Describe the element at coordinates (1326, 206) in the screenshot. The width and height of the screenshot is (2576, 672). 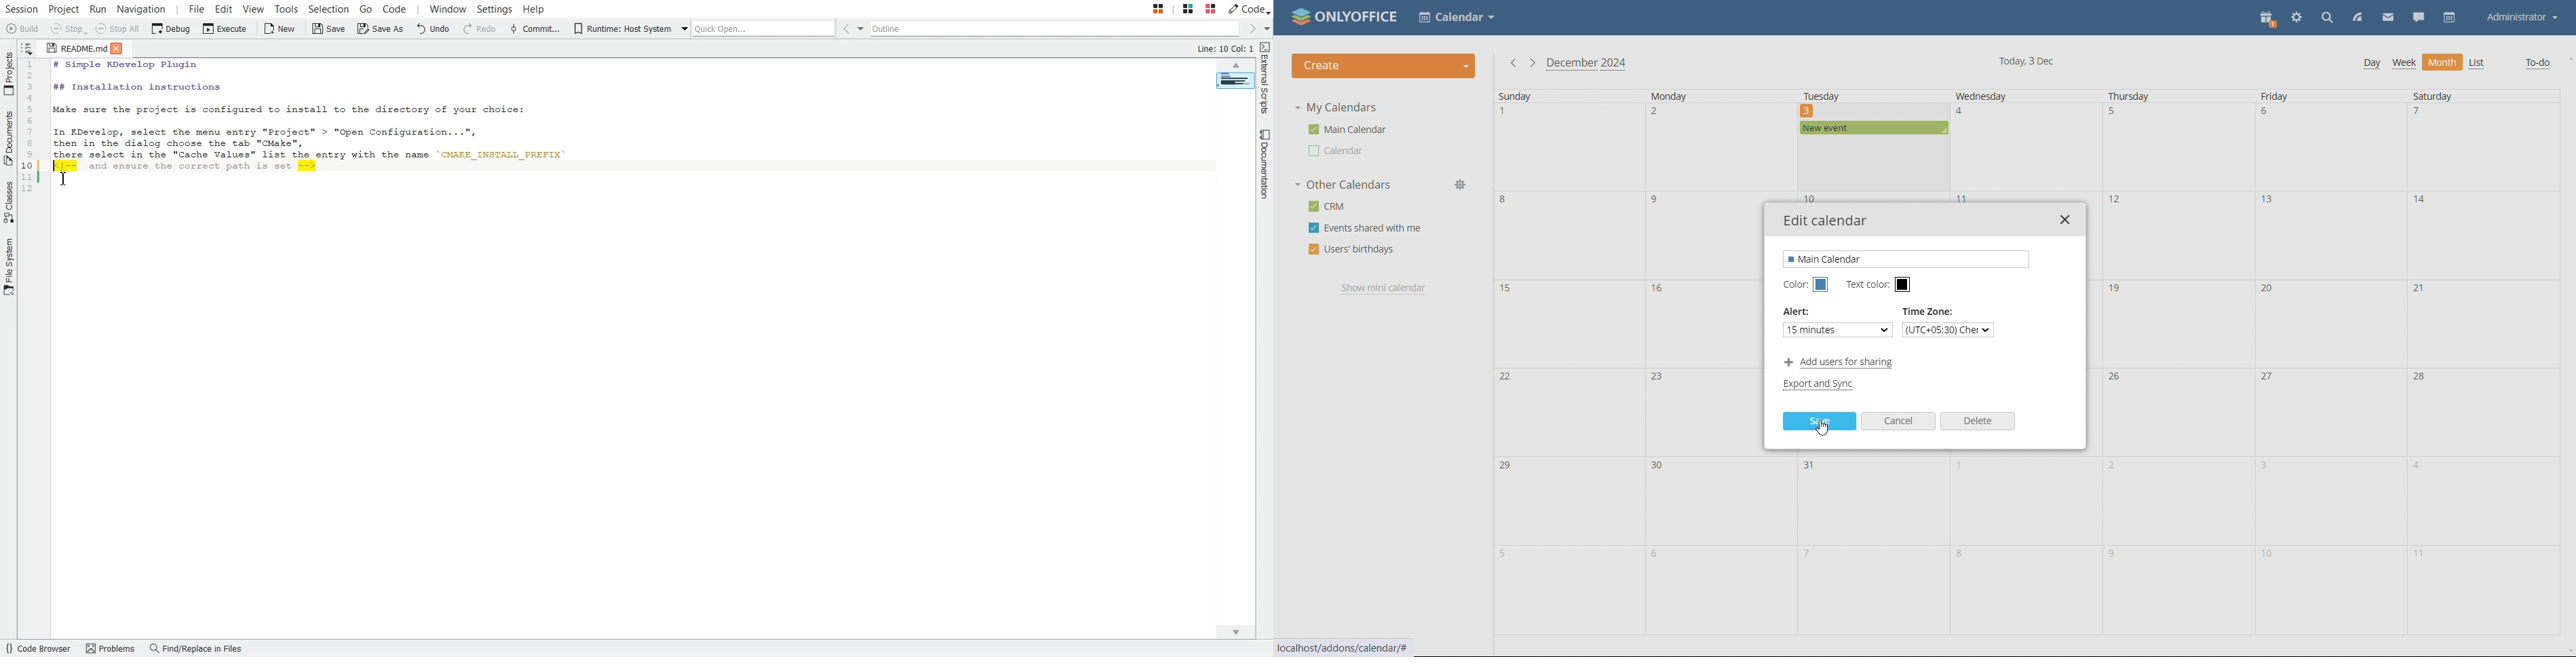
I see `crm` at that location.